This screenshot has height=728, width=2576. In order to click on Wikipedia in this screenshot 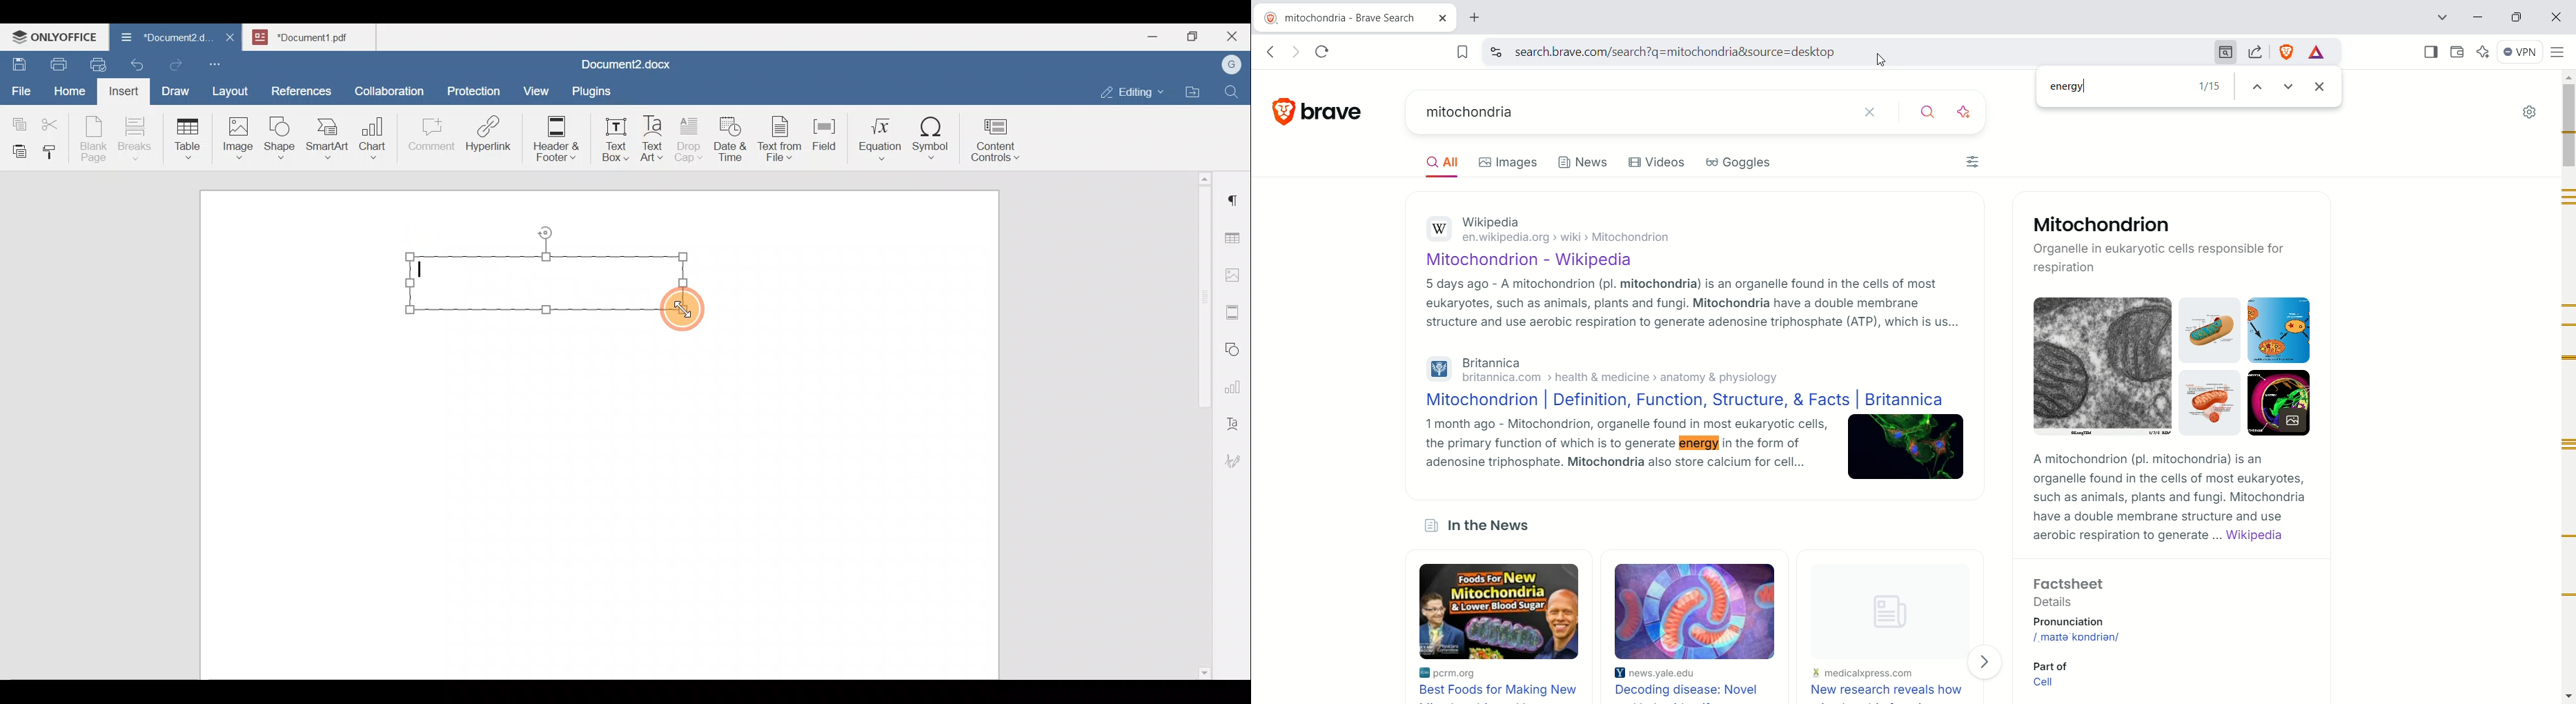, I will do `click(2272, 536)`.